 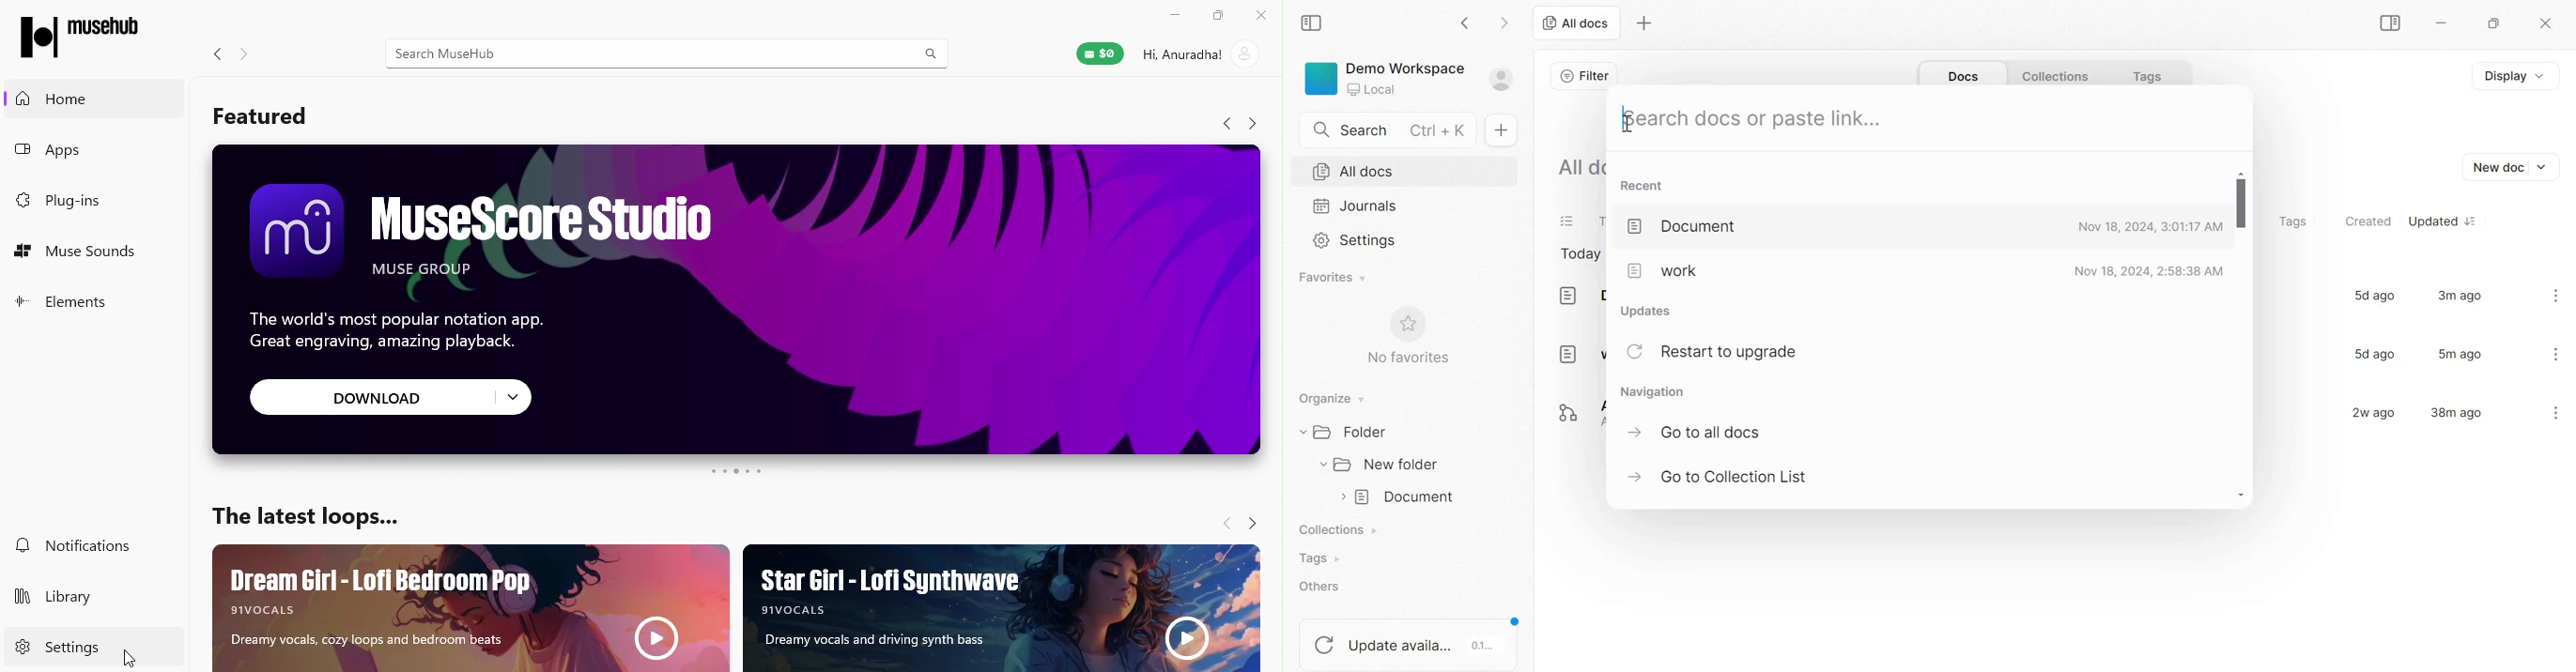 I want to click on Navigate forward, so click(x=1256, y=516).